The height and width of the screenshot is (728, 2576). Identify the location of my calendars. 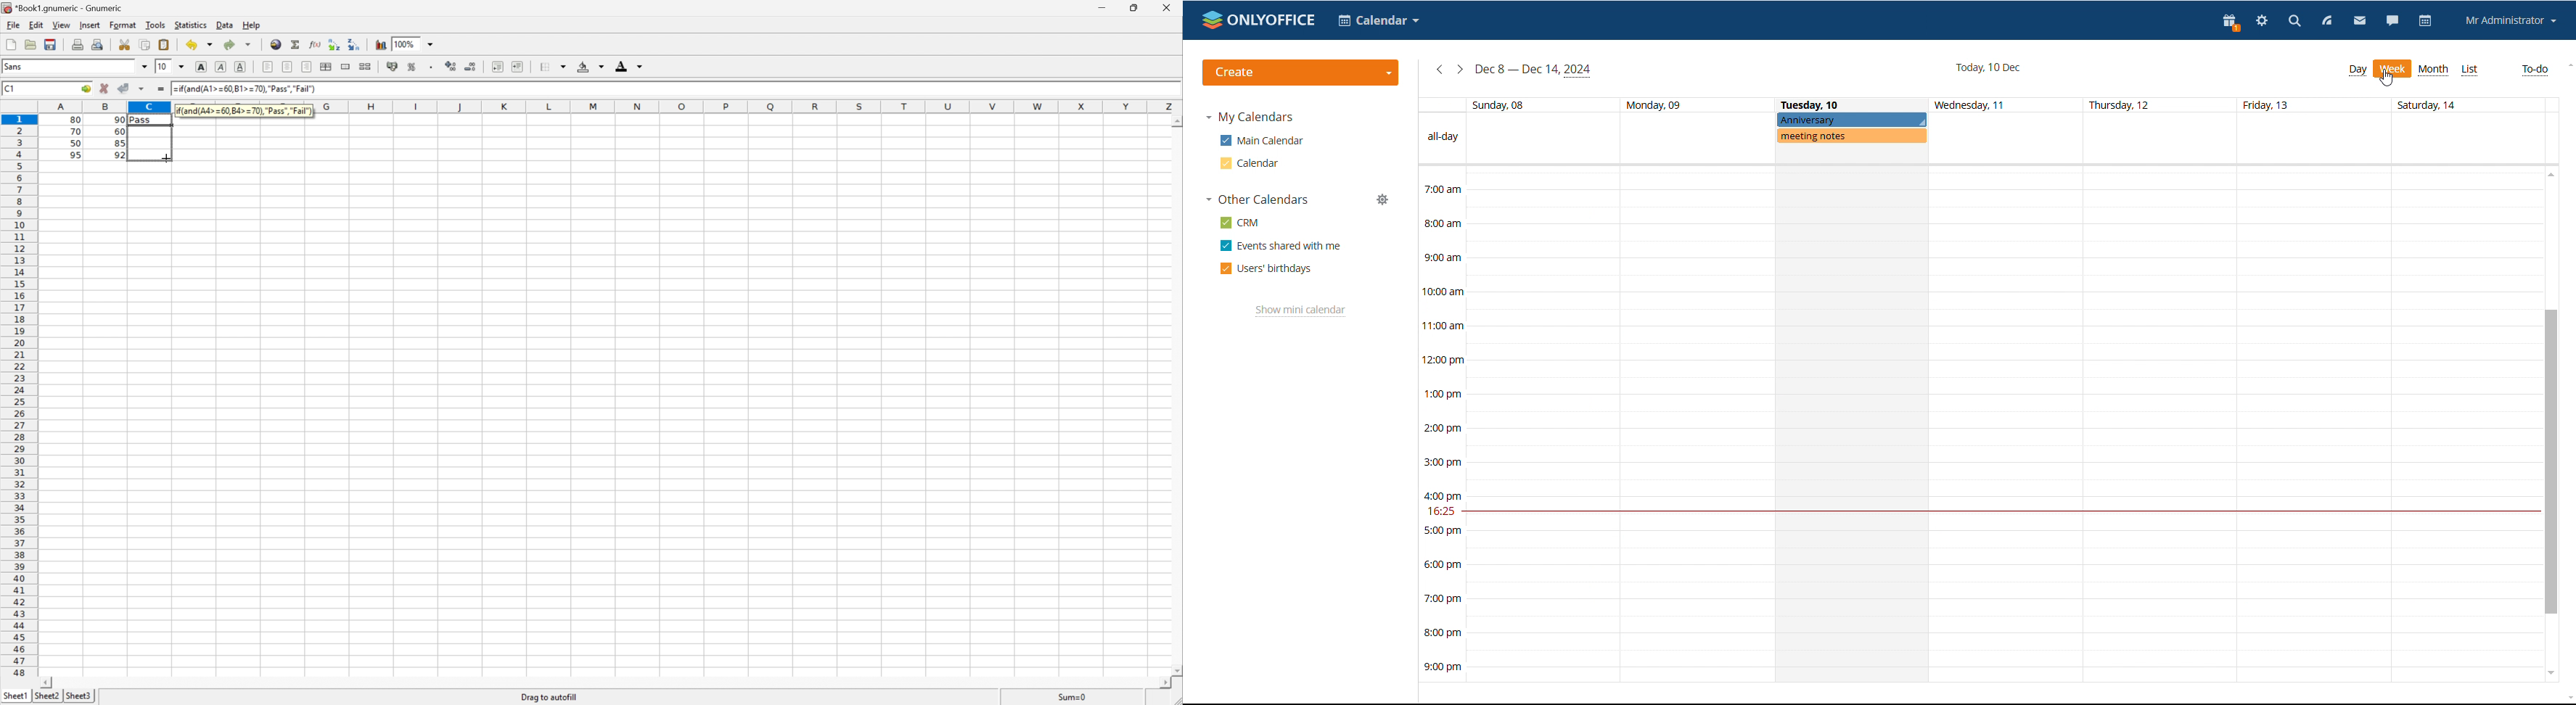
(1254, 118).